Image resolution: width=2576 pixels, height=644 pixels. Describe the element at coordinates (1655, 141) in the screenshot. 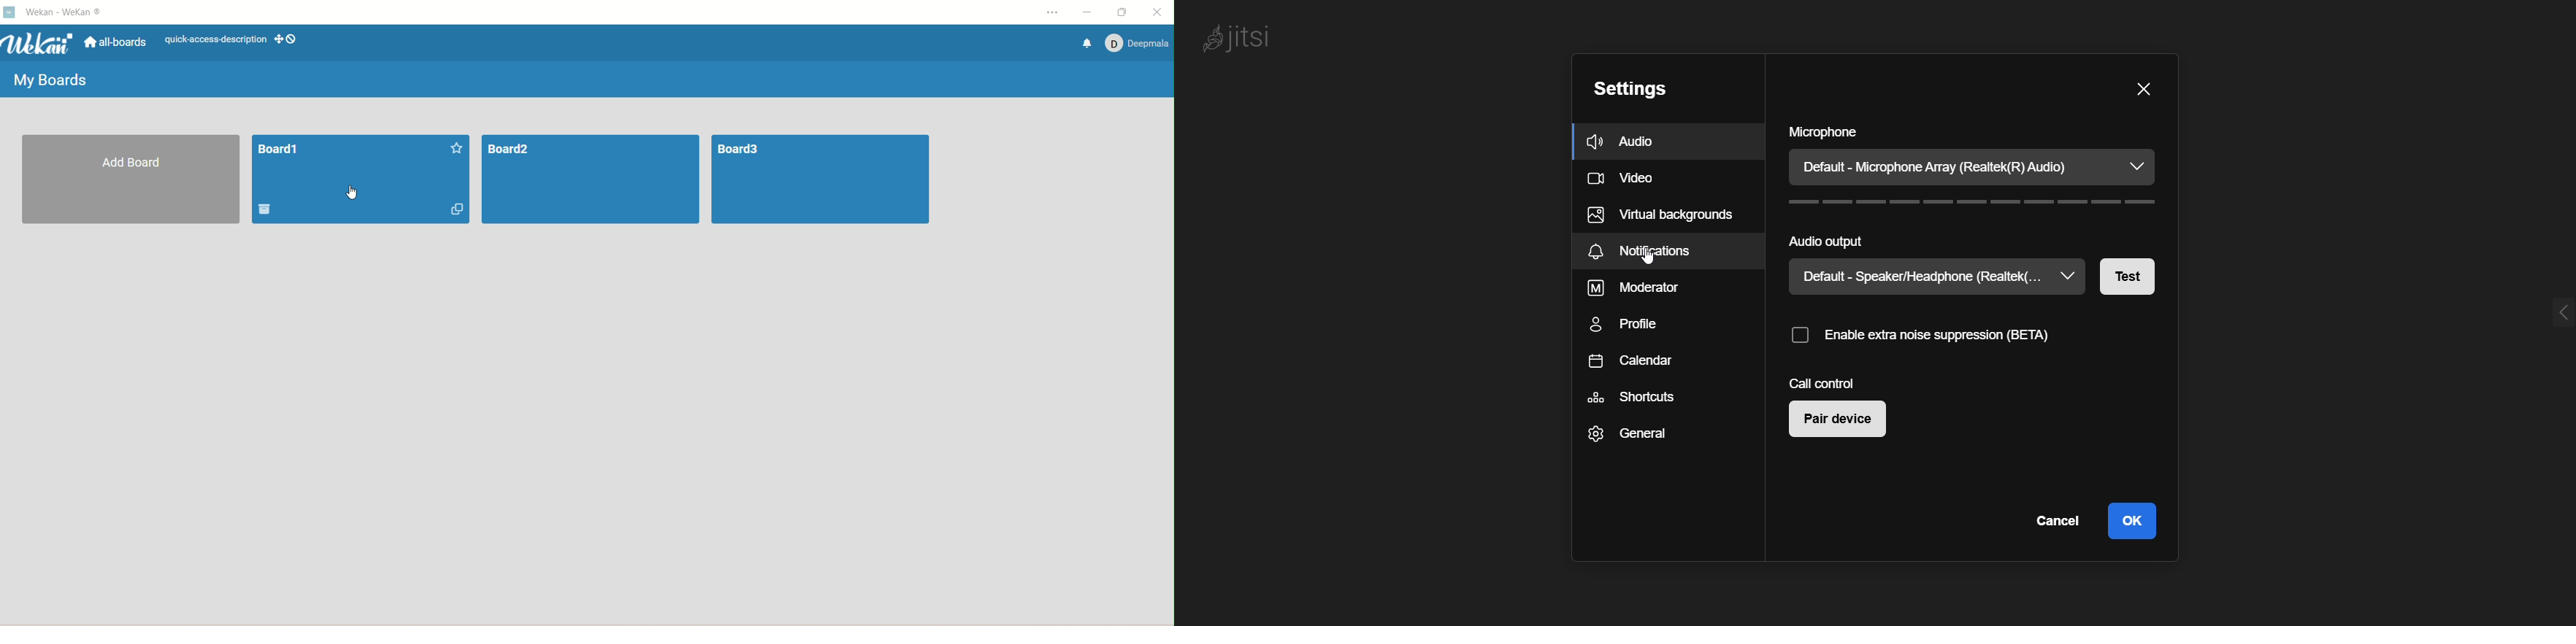

I see `Audio` at that location.